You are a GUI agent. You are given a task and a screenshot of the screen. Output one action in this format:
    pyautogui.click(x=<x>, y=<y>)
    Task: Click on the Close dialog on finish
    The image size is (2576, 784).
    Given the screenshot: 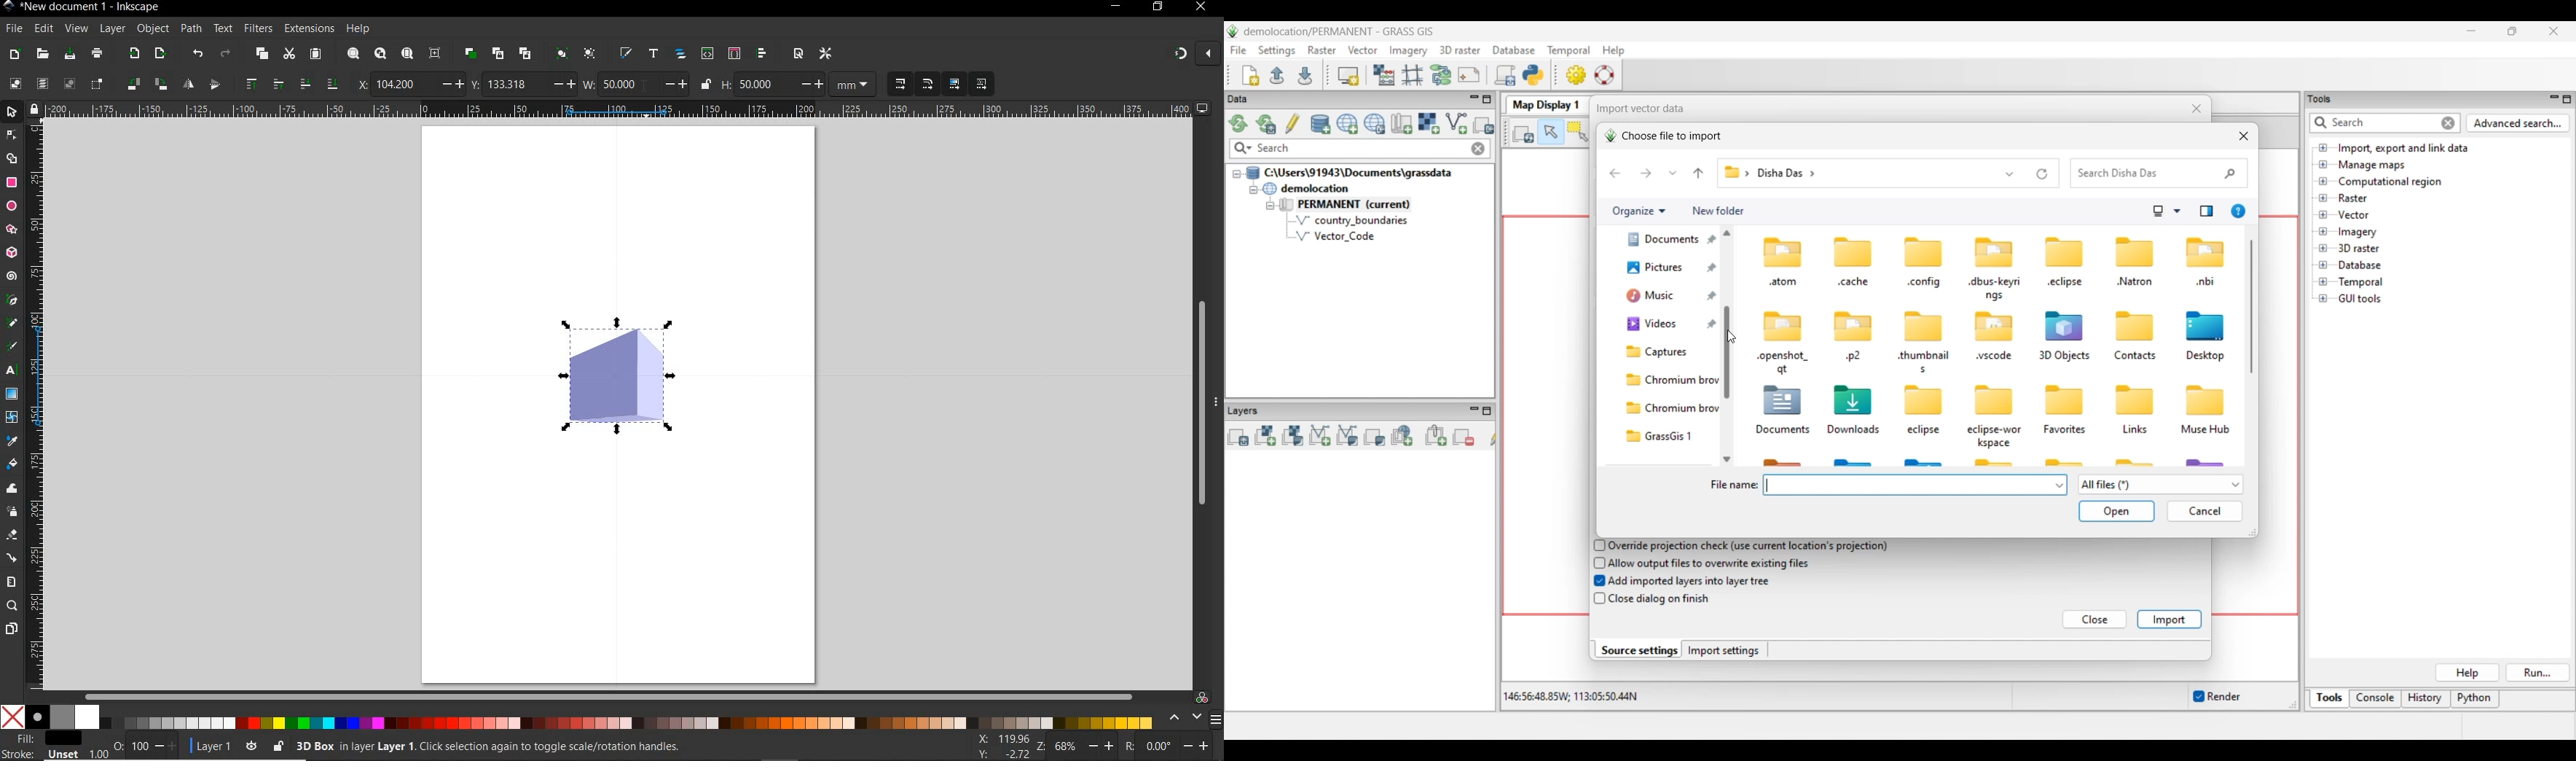 What is the action you would take?
    pyautogui.click(x=1661, y=599)
    